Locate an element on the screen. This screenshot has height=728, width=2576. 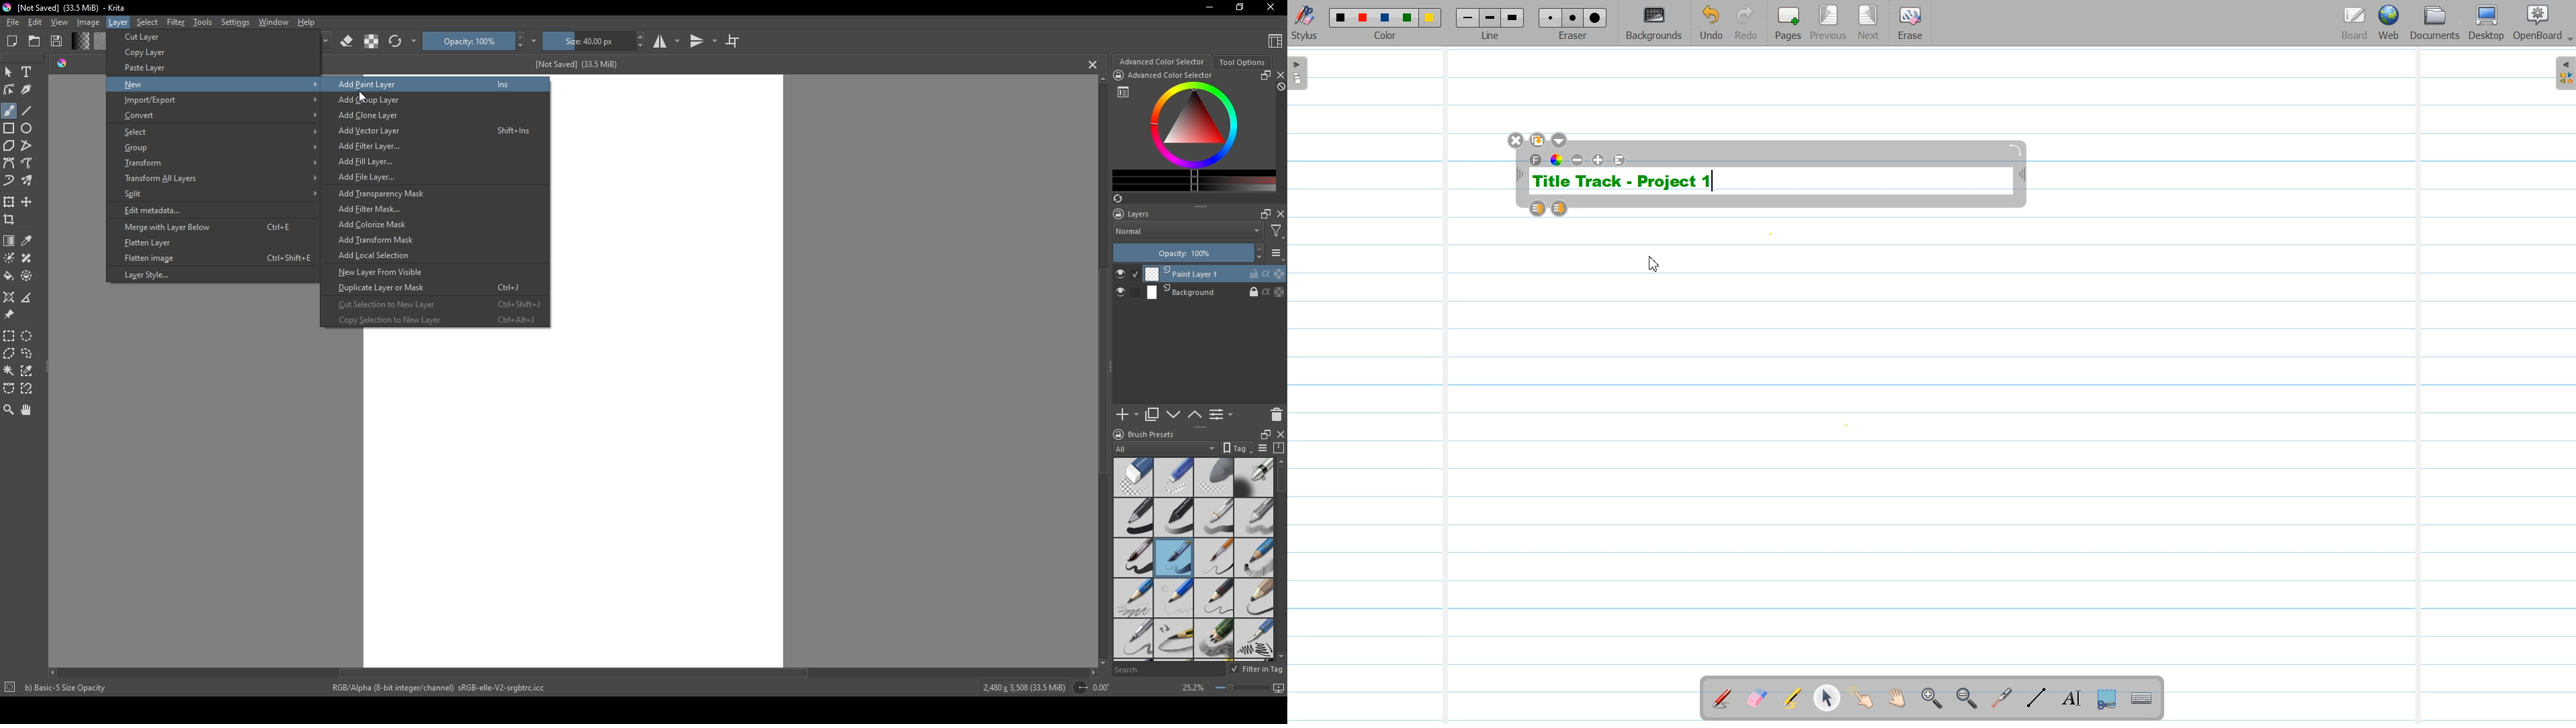
logo is located at coordinates (1117, 434).